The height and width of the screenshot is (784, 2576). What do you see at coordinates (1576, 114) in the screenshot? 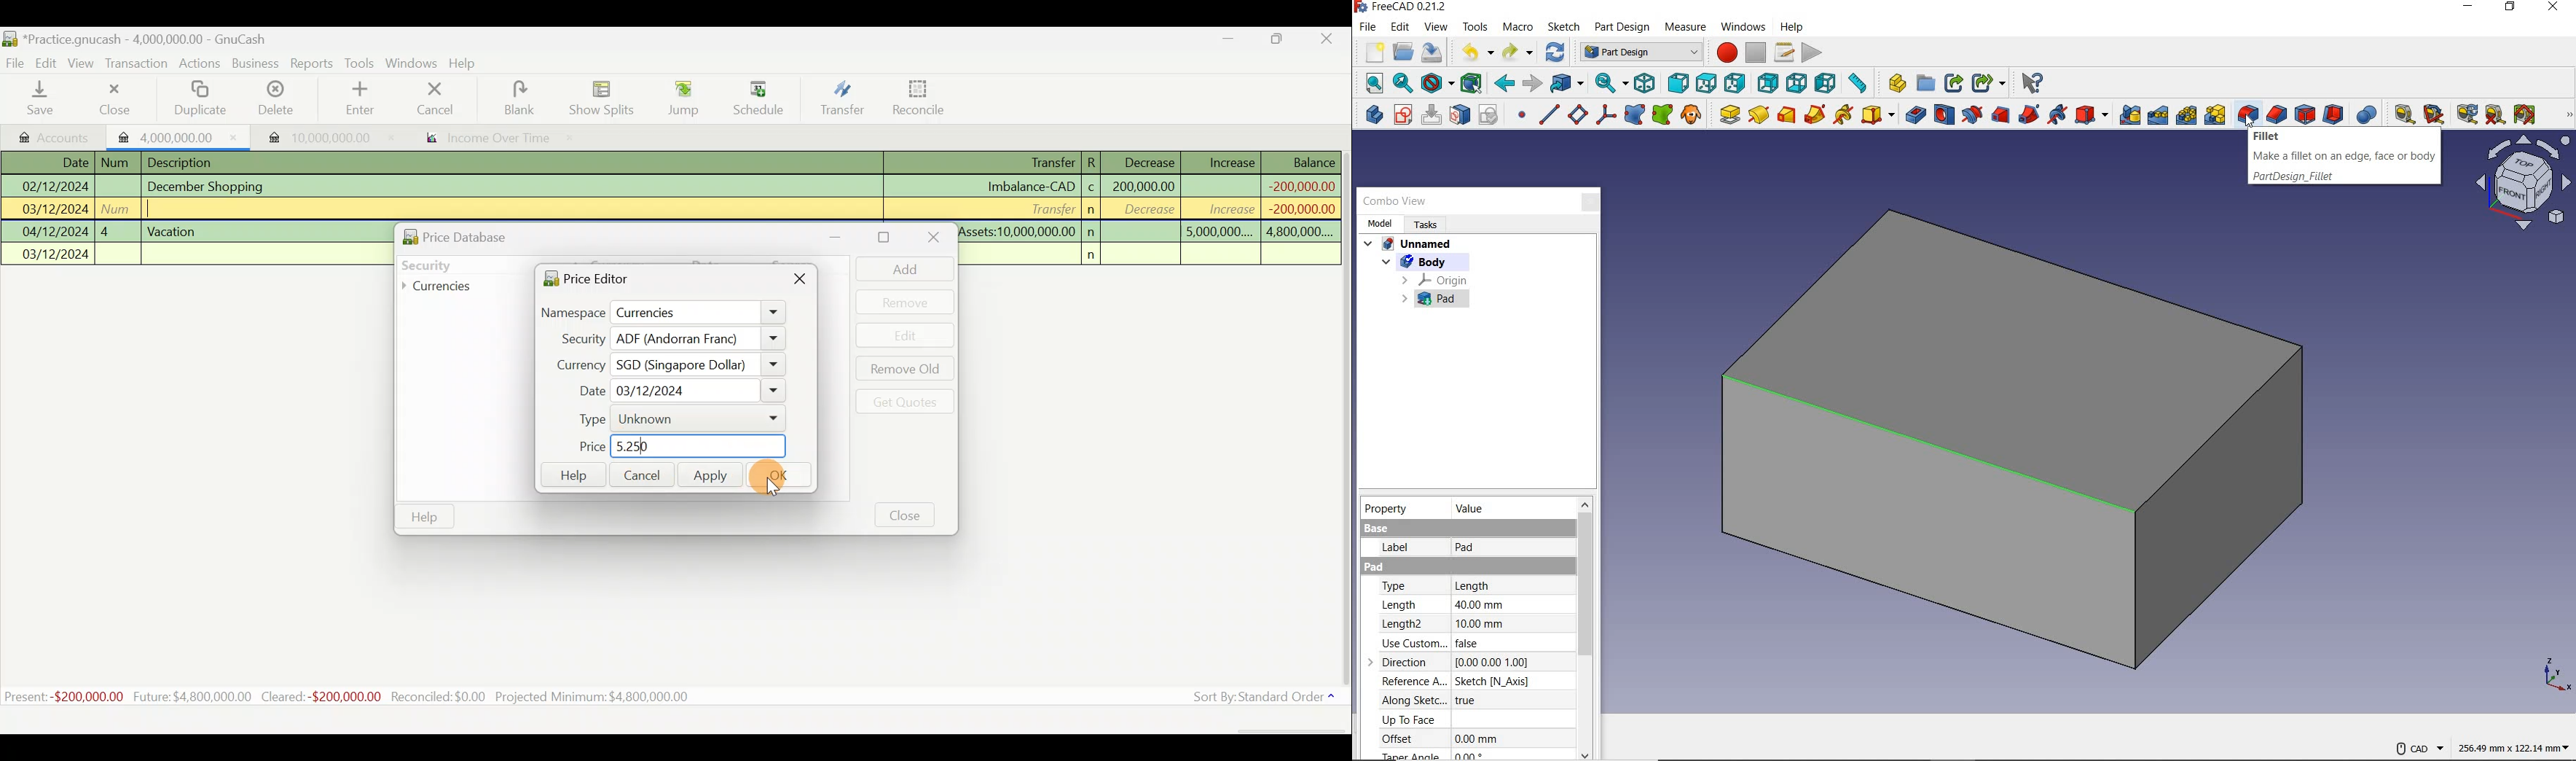
I see `create a datum plane` at bounding box center [1576, 114].